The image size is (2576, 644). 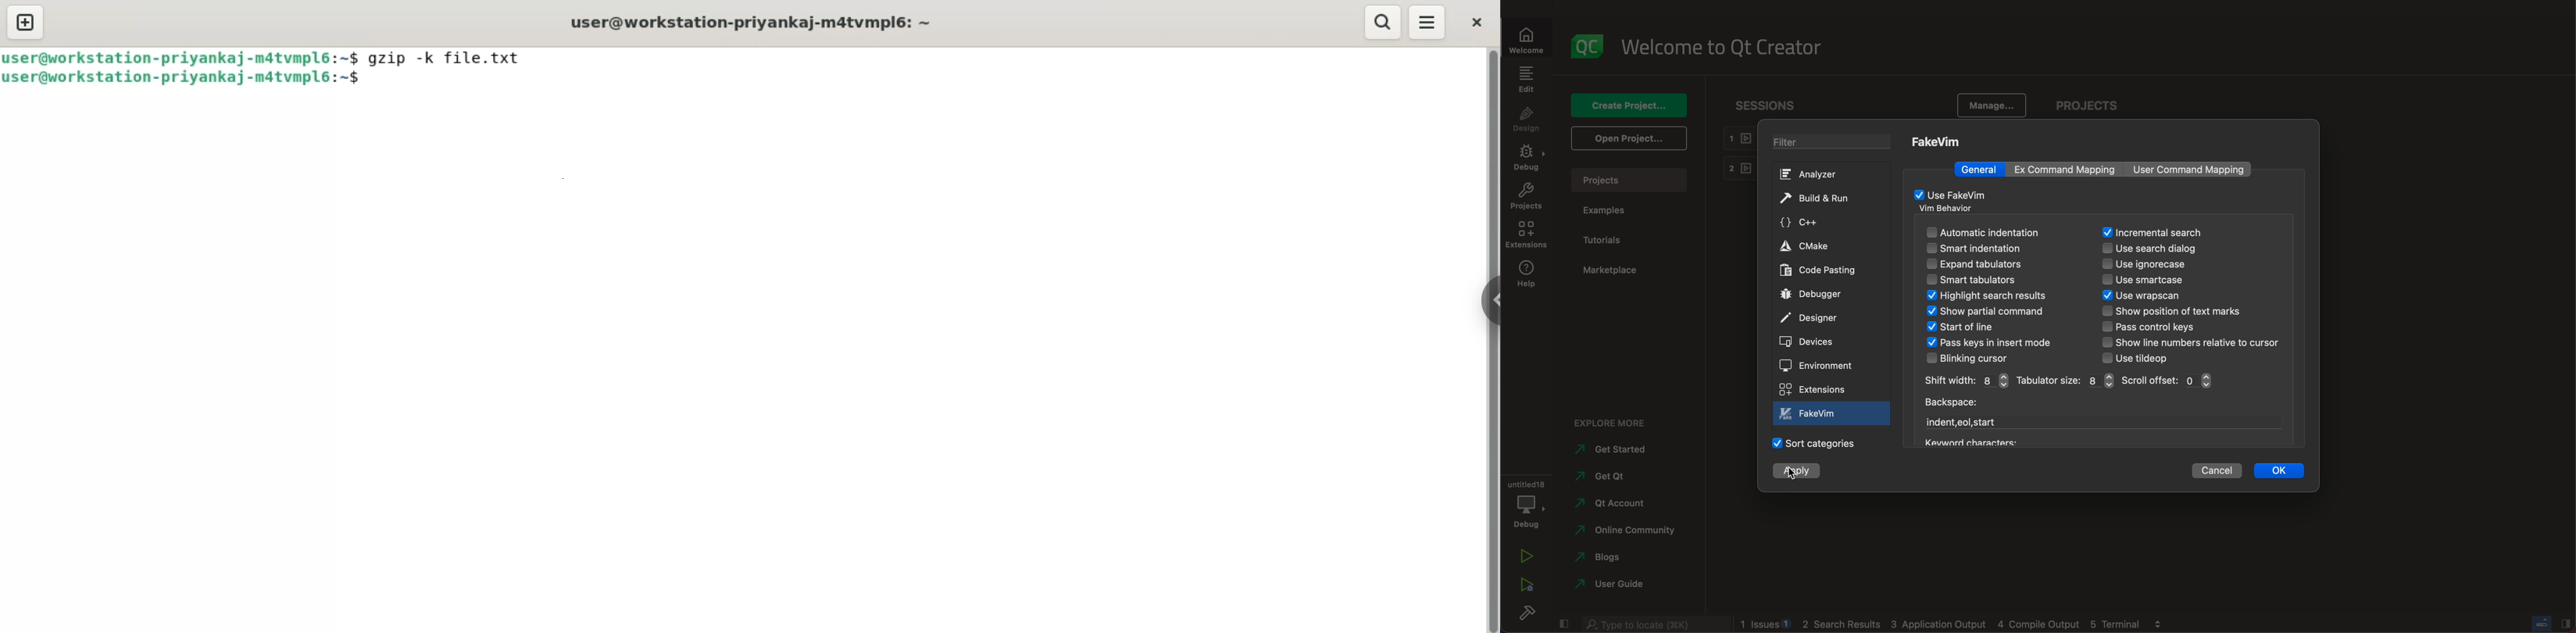 I want to click on examples, so click(x=1608, y=210).